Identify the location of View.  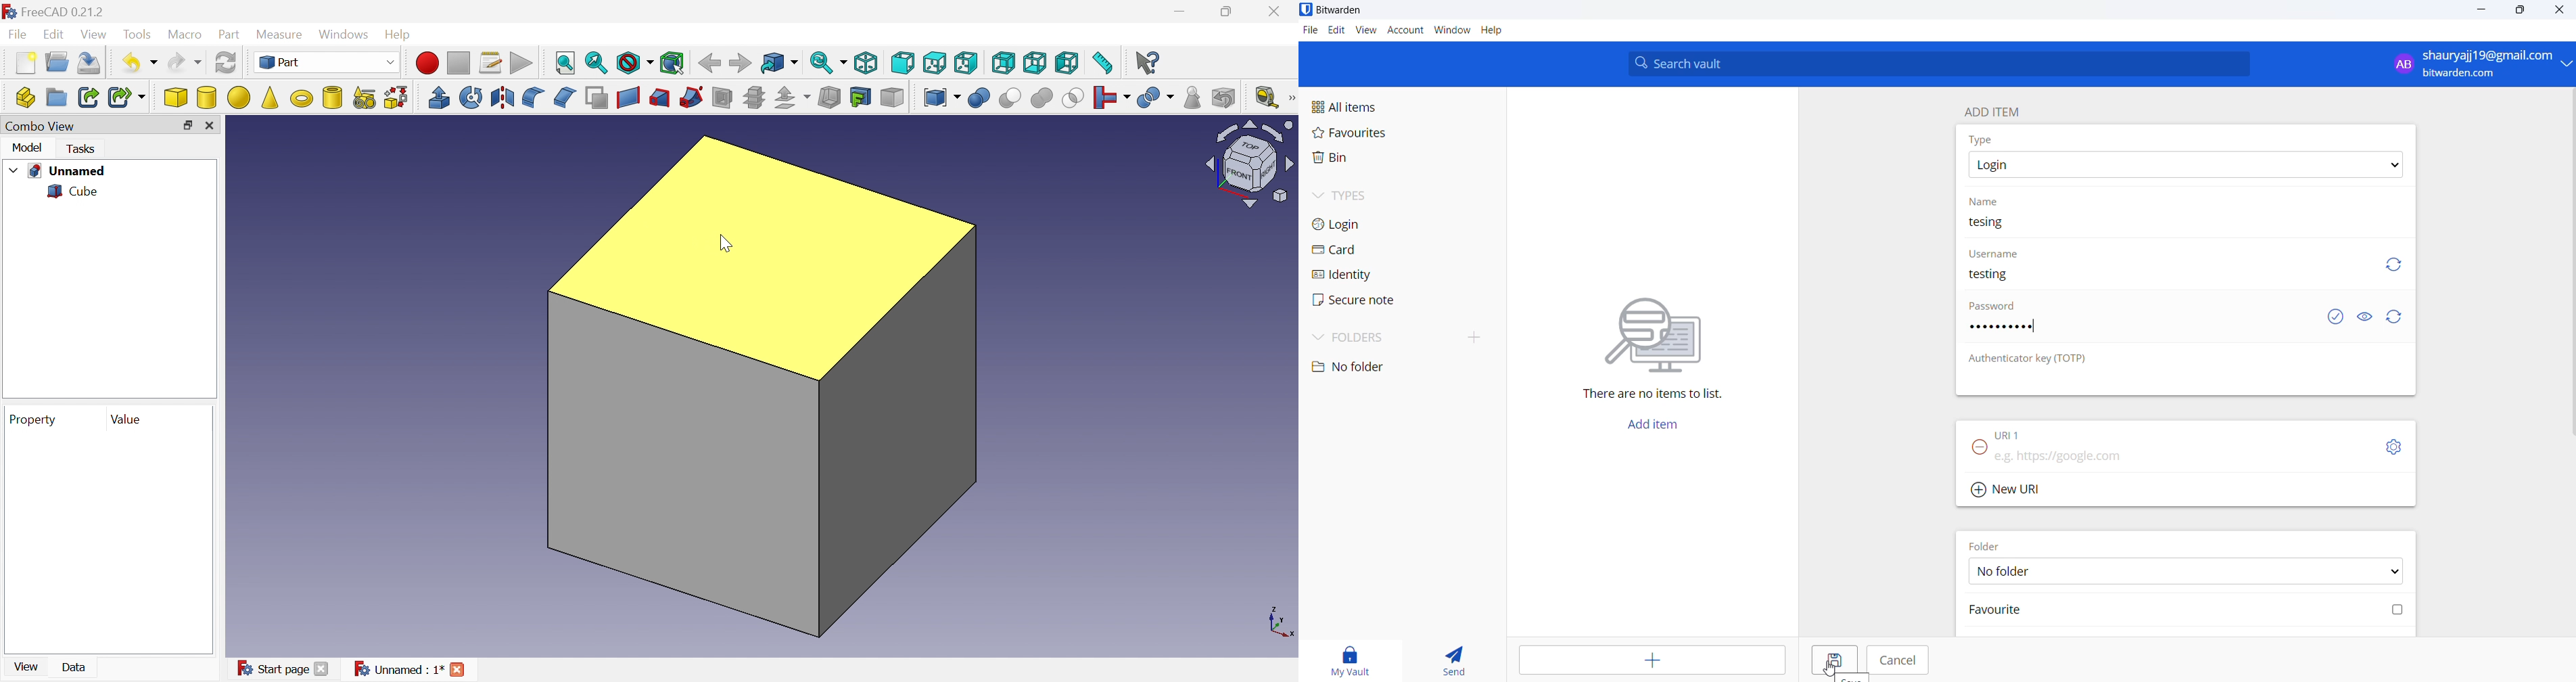
(1367, 31).